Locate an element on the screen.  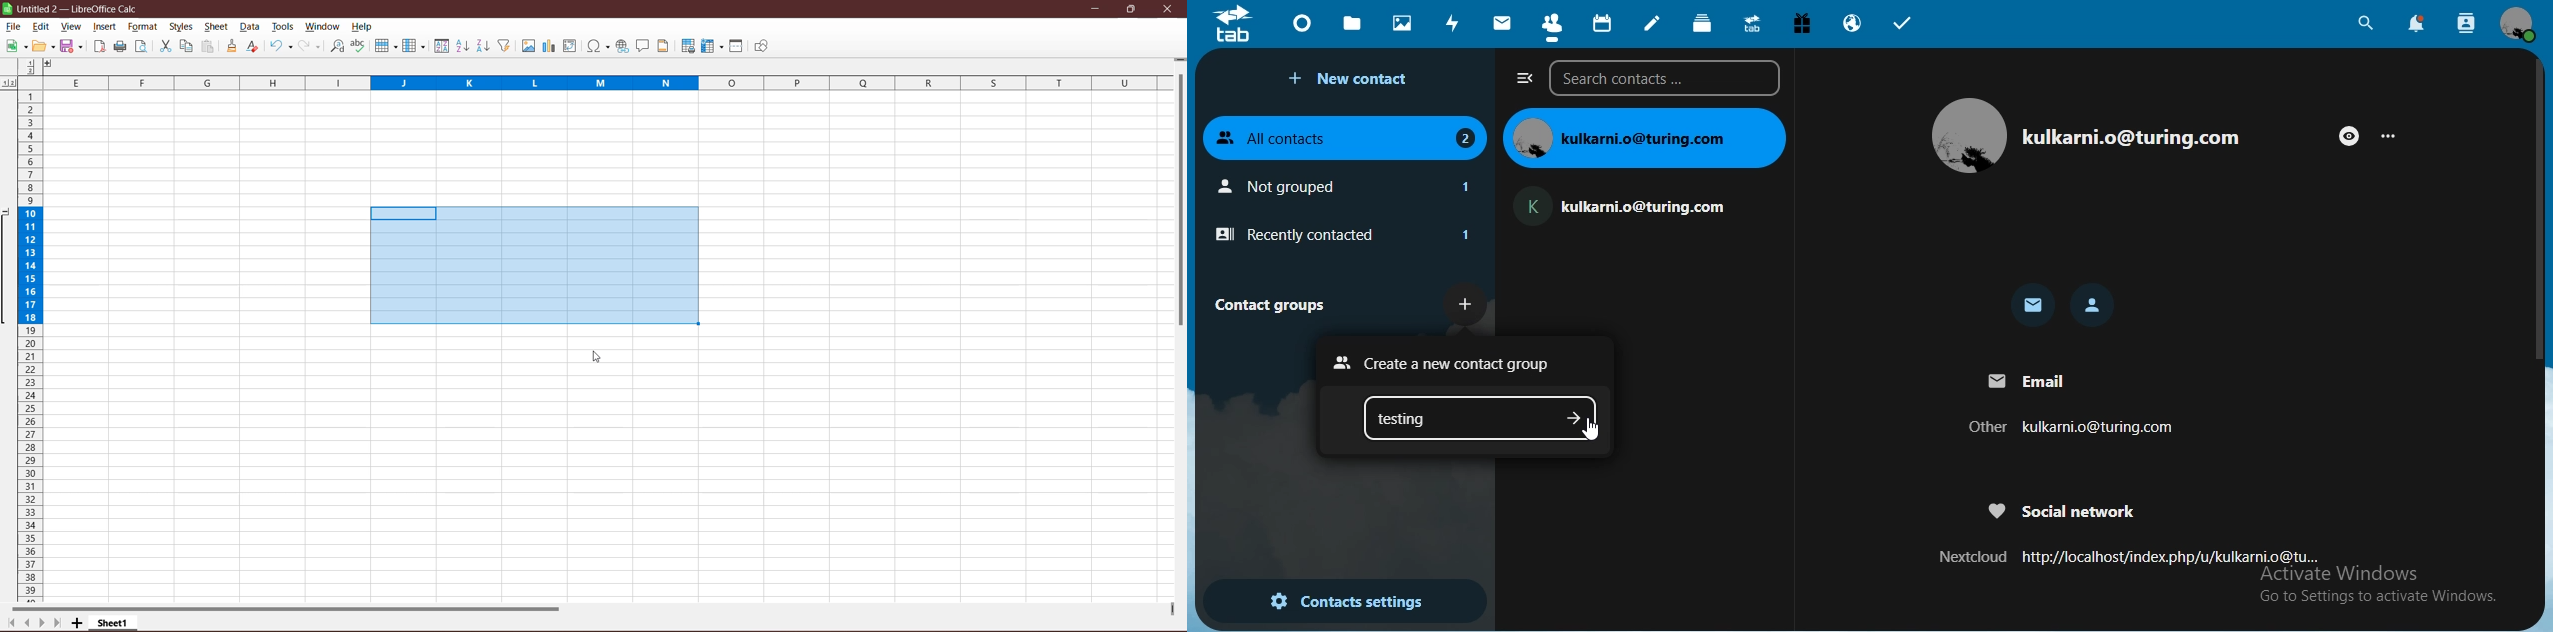
Sheet is located at coordinates (217, 28).